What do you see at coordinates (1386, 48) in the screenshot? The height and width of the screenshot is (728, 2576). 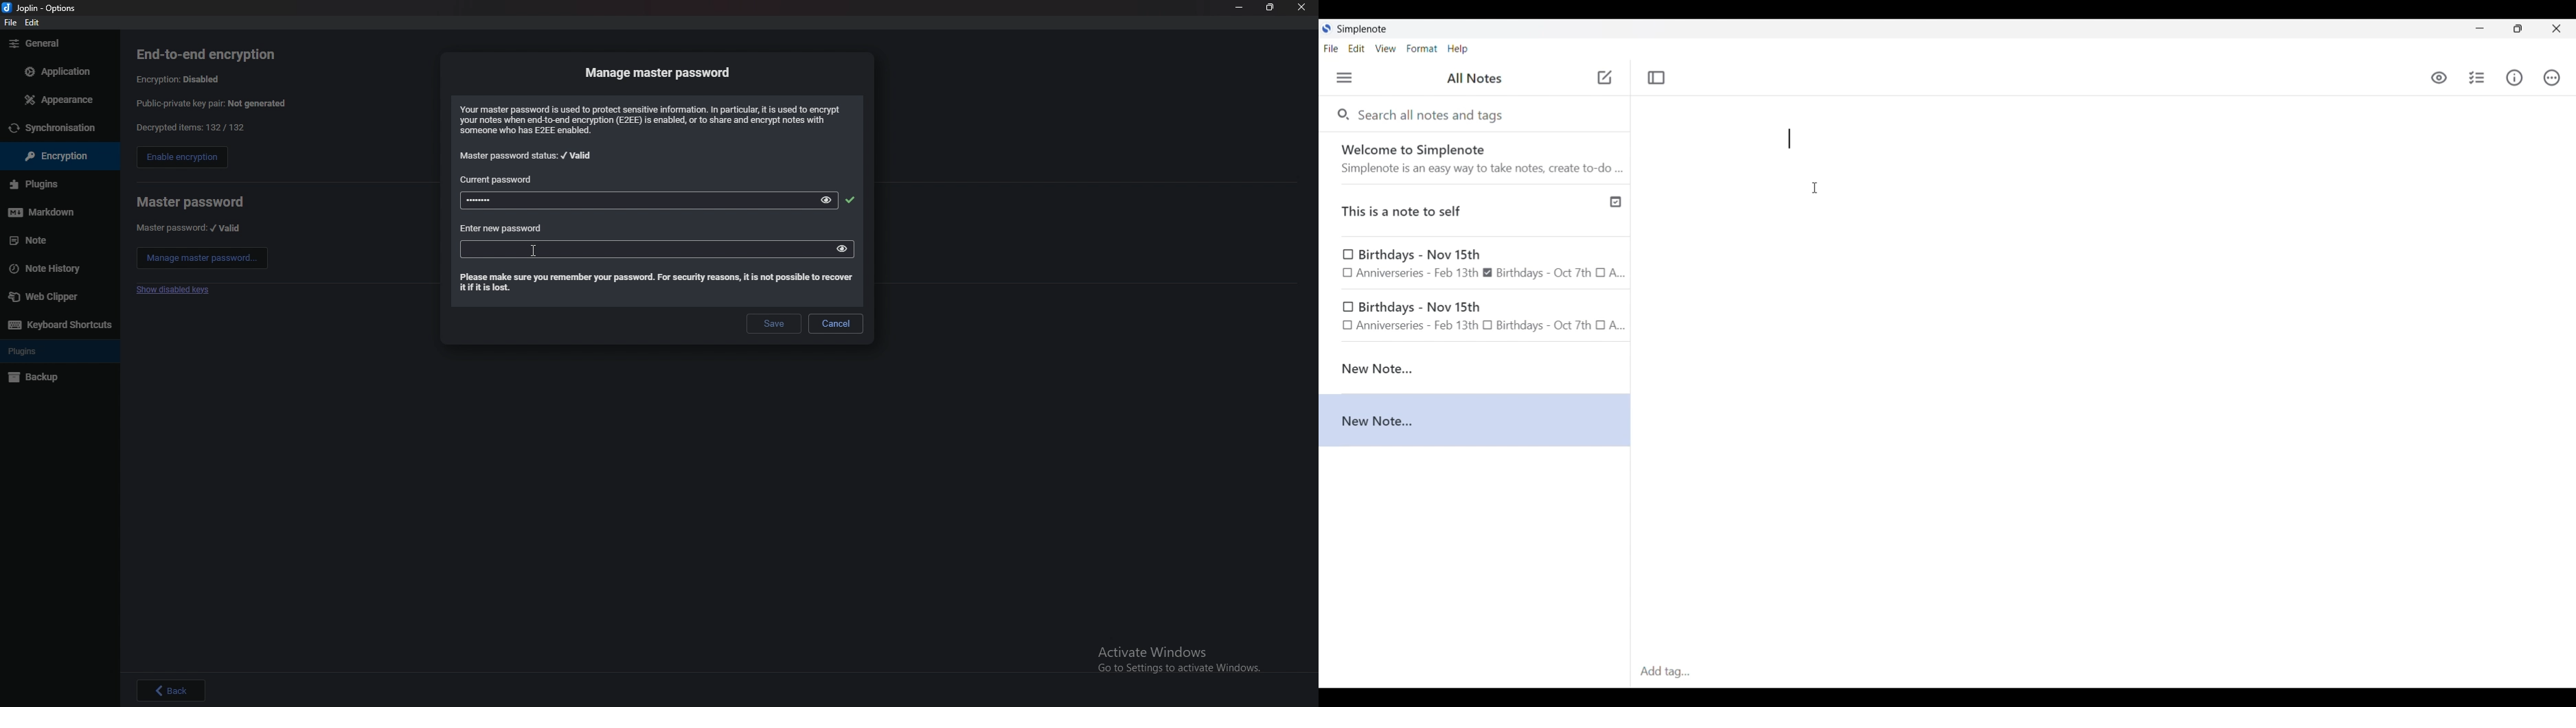 I see `View menu` at bounding box center [1386, 48].